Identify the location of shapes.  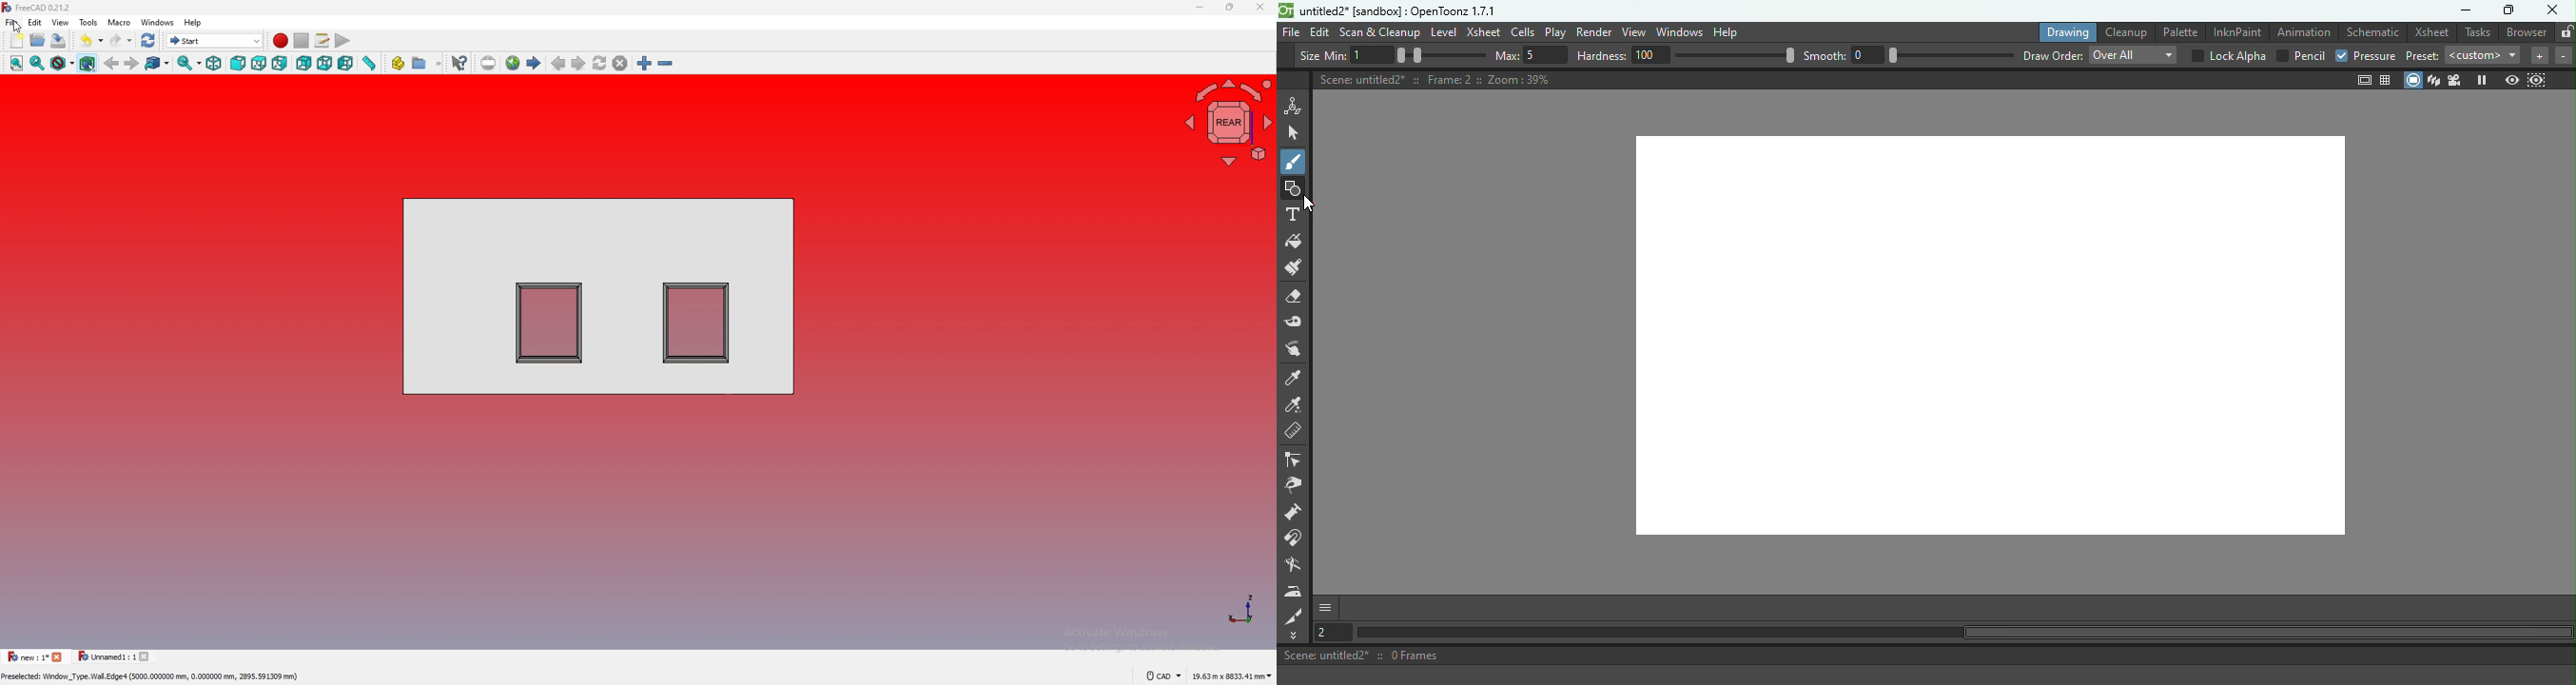
(598, 296).